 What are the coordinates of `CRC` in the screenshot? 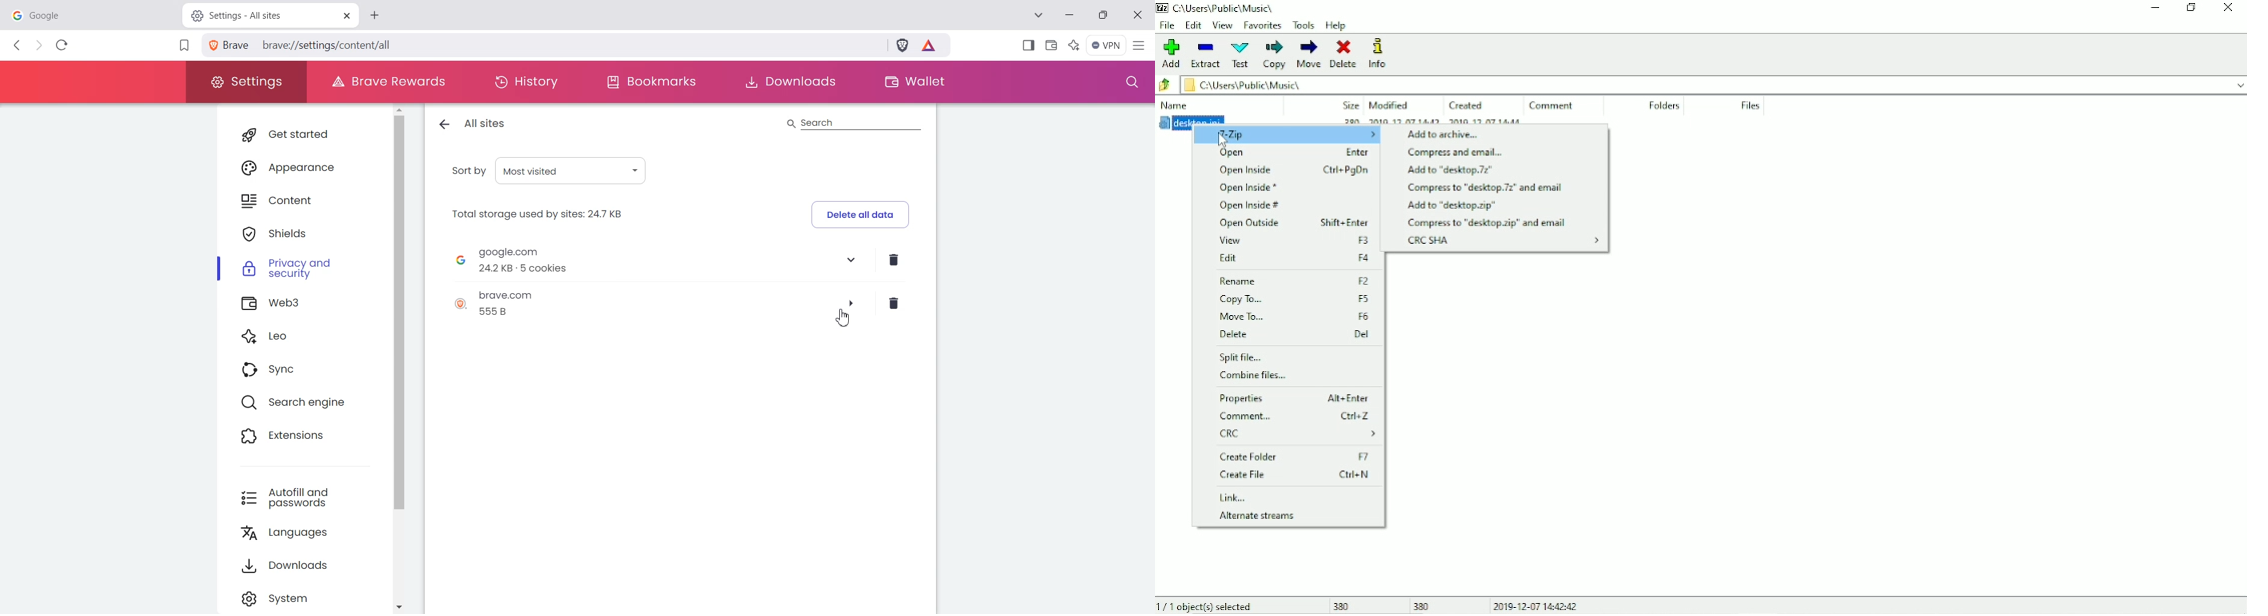 It's located at (1300, 435).